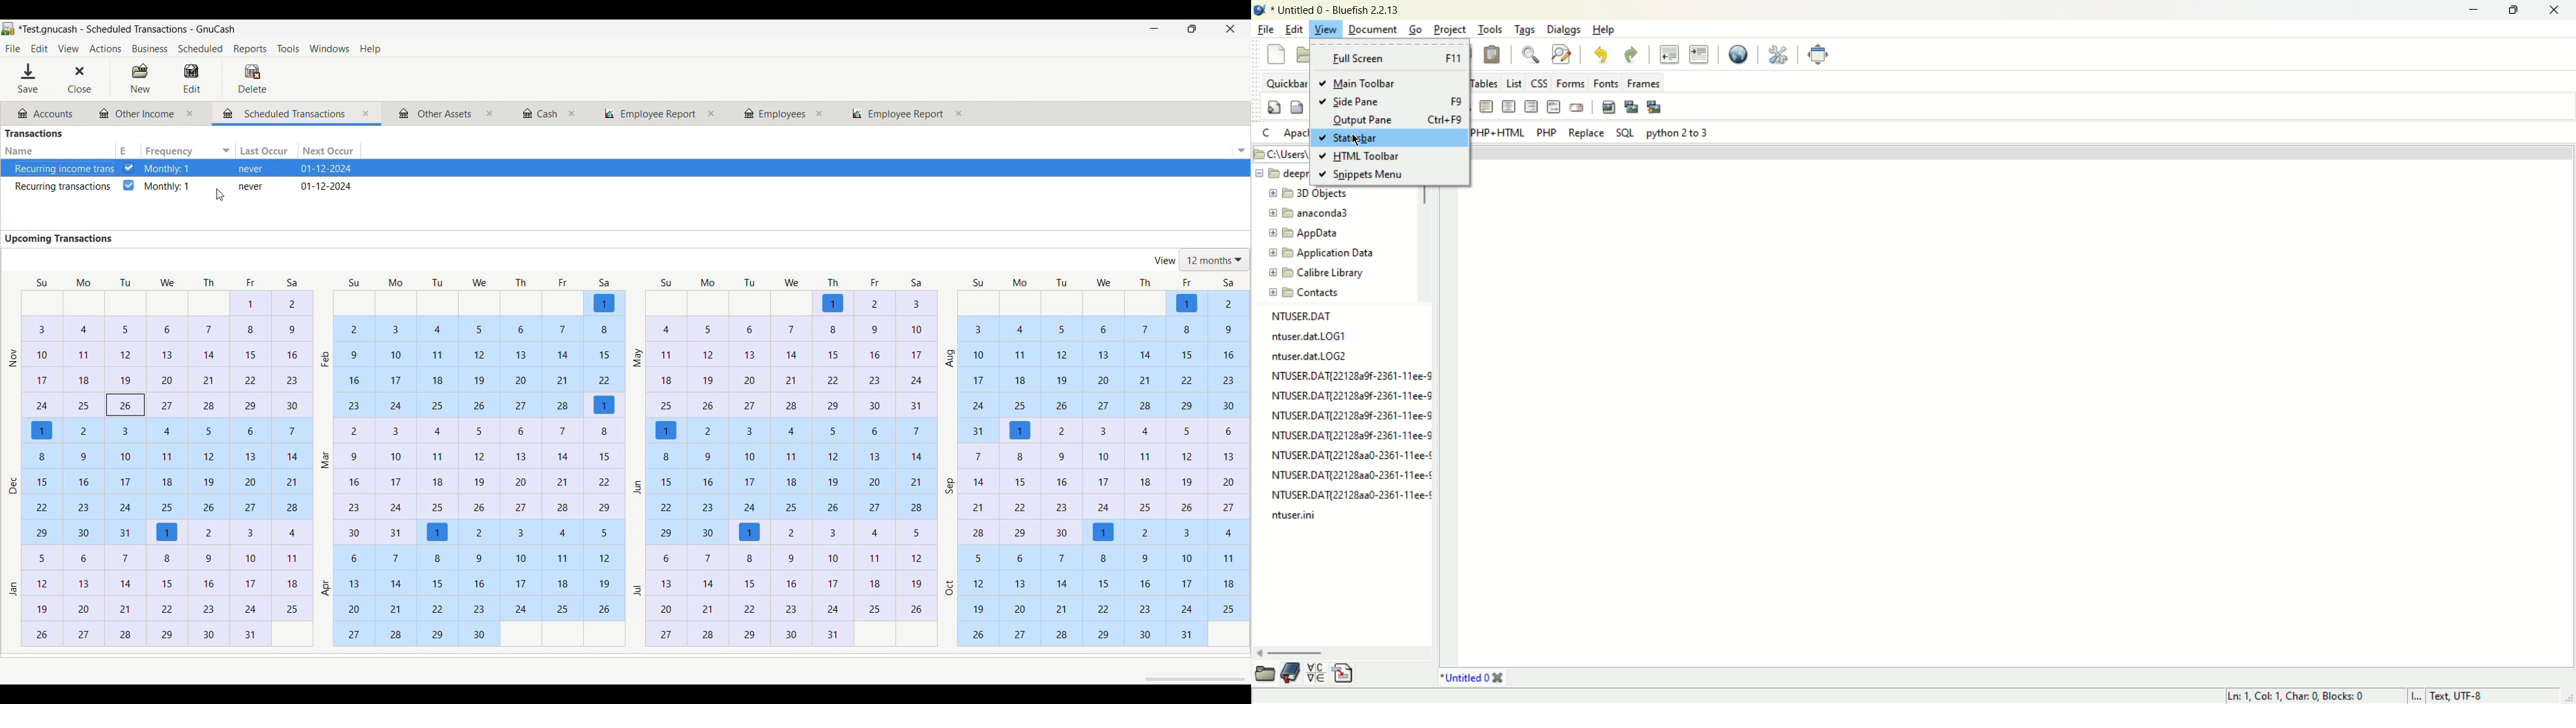 This screenshot has height=728, width=2576. What do you see at coordinates (375, 50) in the screenshot?
I see `Help menu` at bounding box center [375, 50].